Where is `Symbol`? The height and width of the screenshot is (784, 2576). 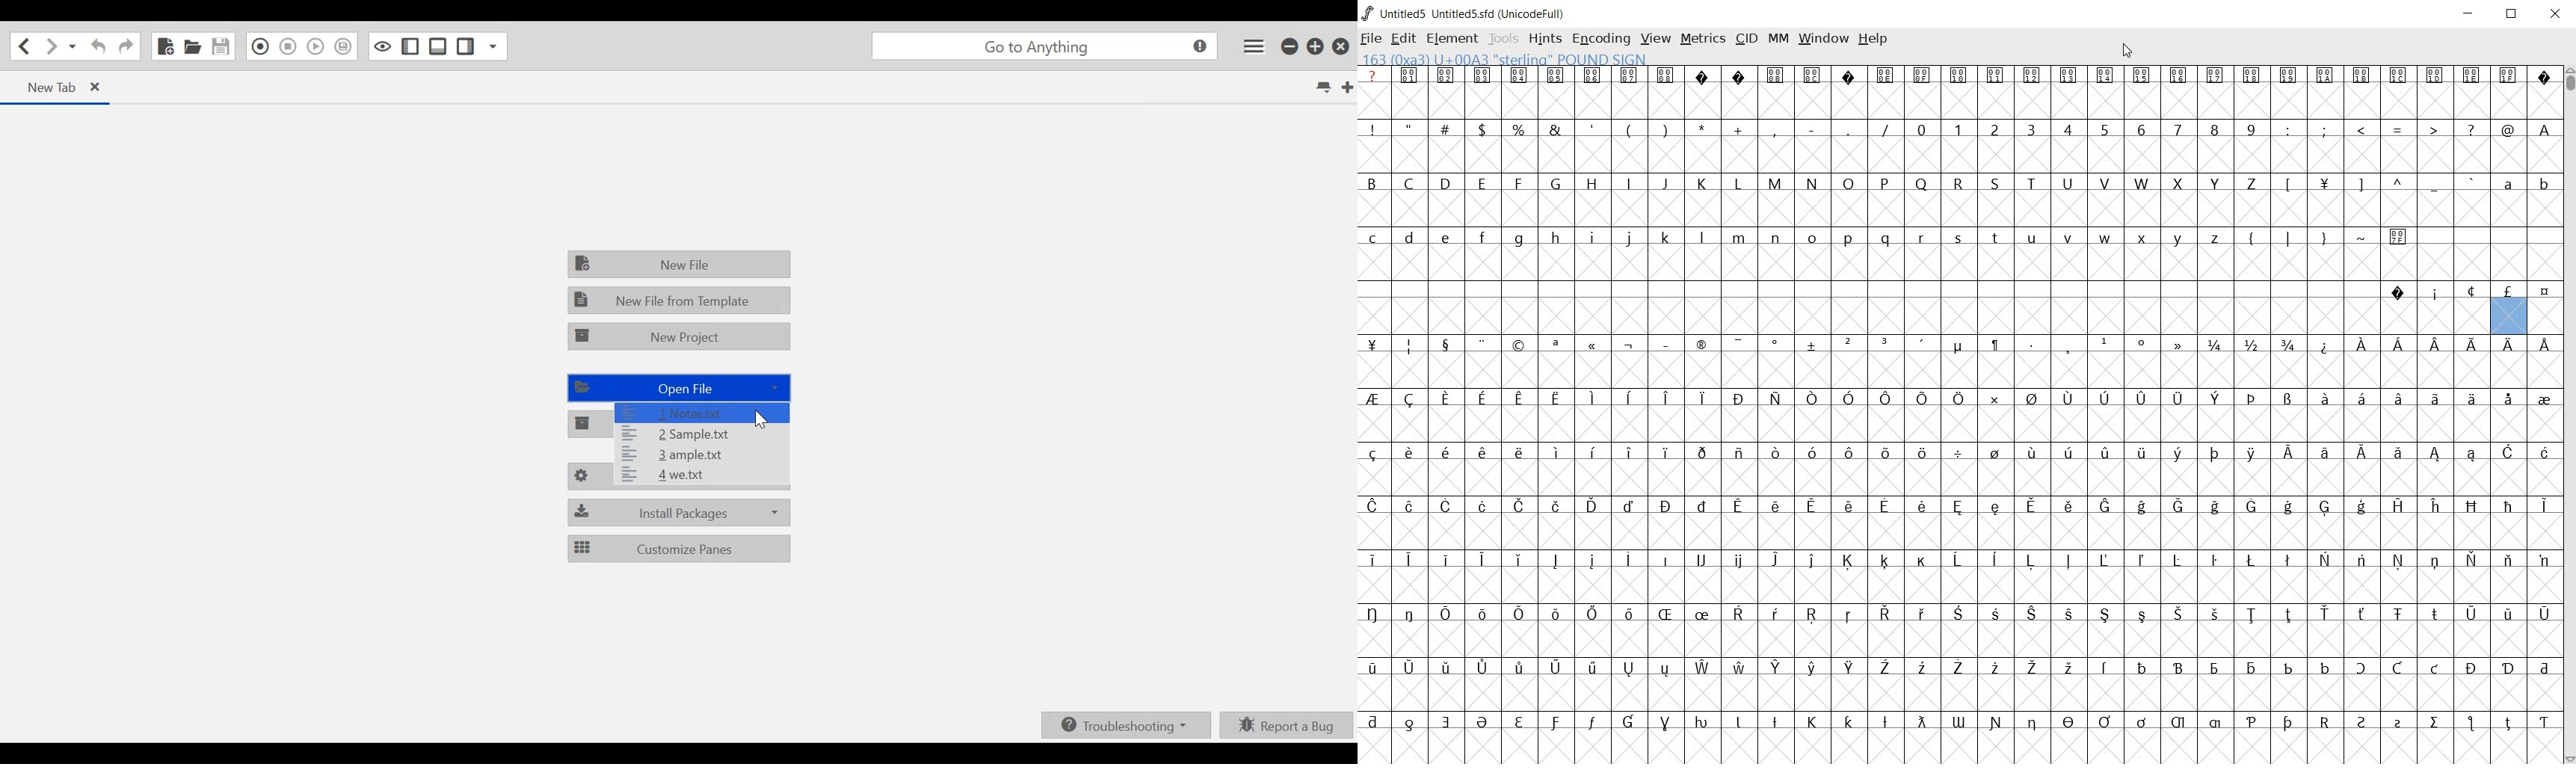 Symbol is located at coordinates (2032, 724).